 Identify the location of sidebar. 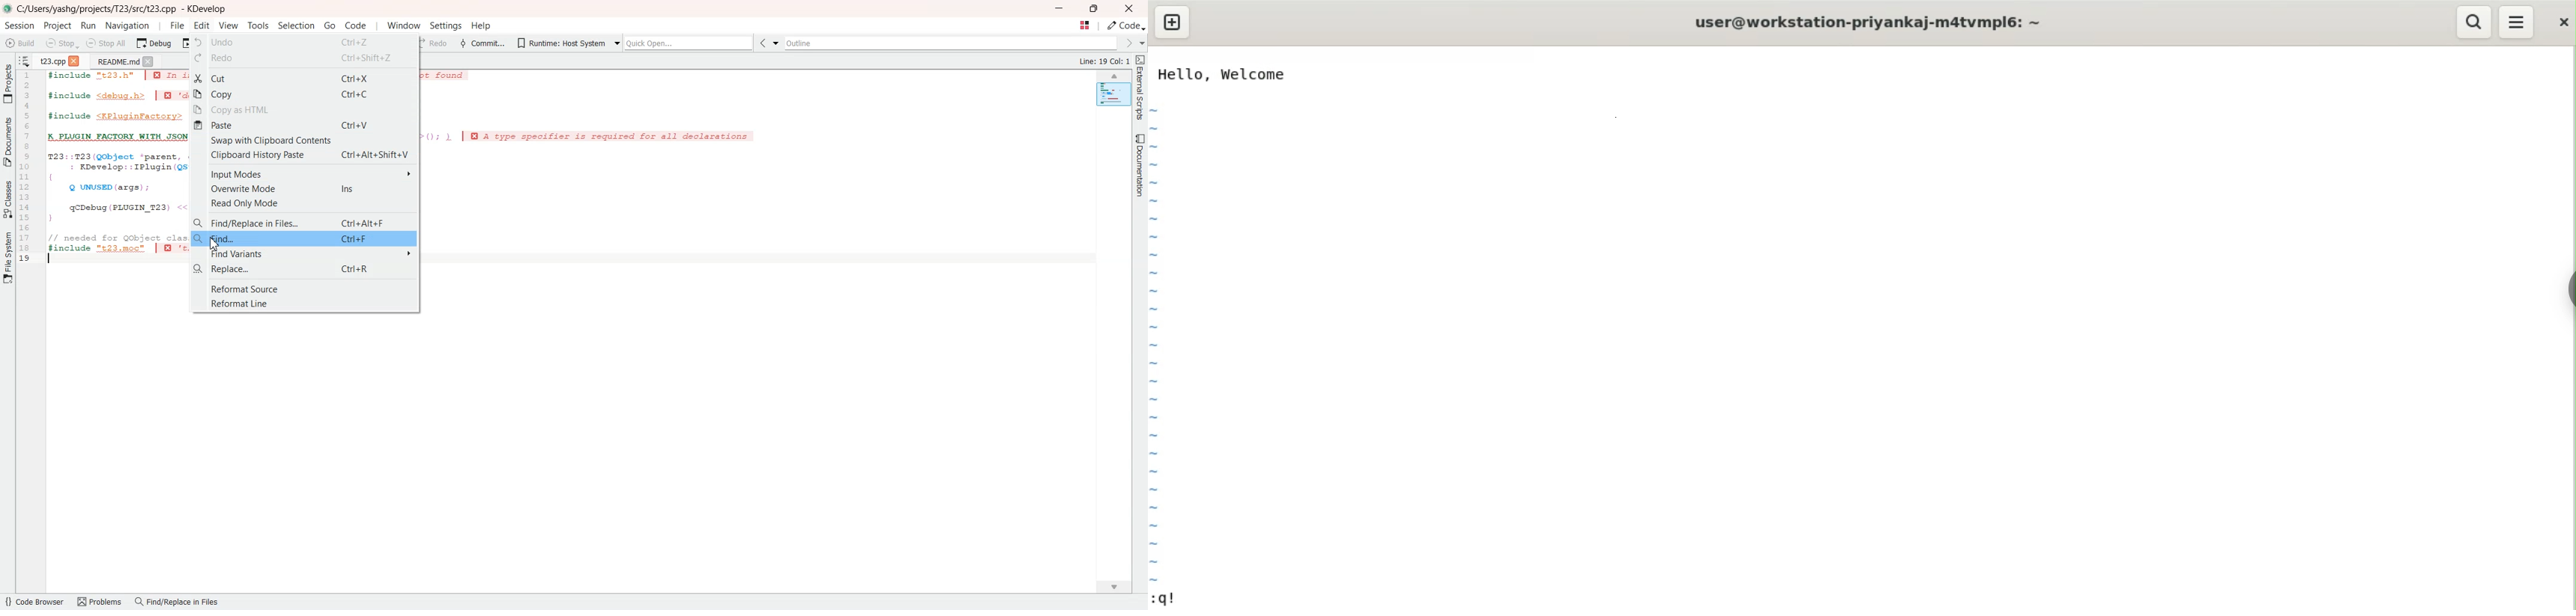
(2569, 288).